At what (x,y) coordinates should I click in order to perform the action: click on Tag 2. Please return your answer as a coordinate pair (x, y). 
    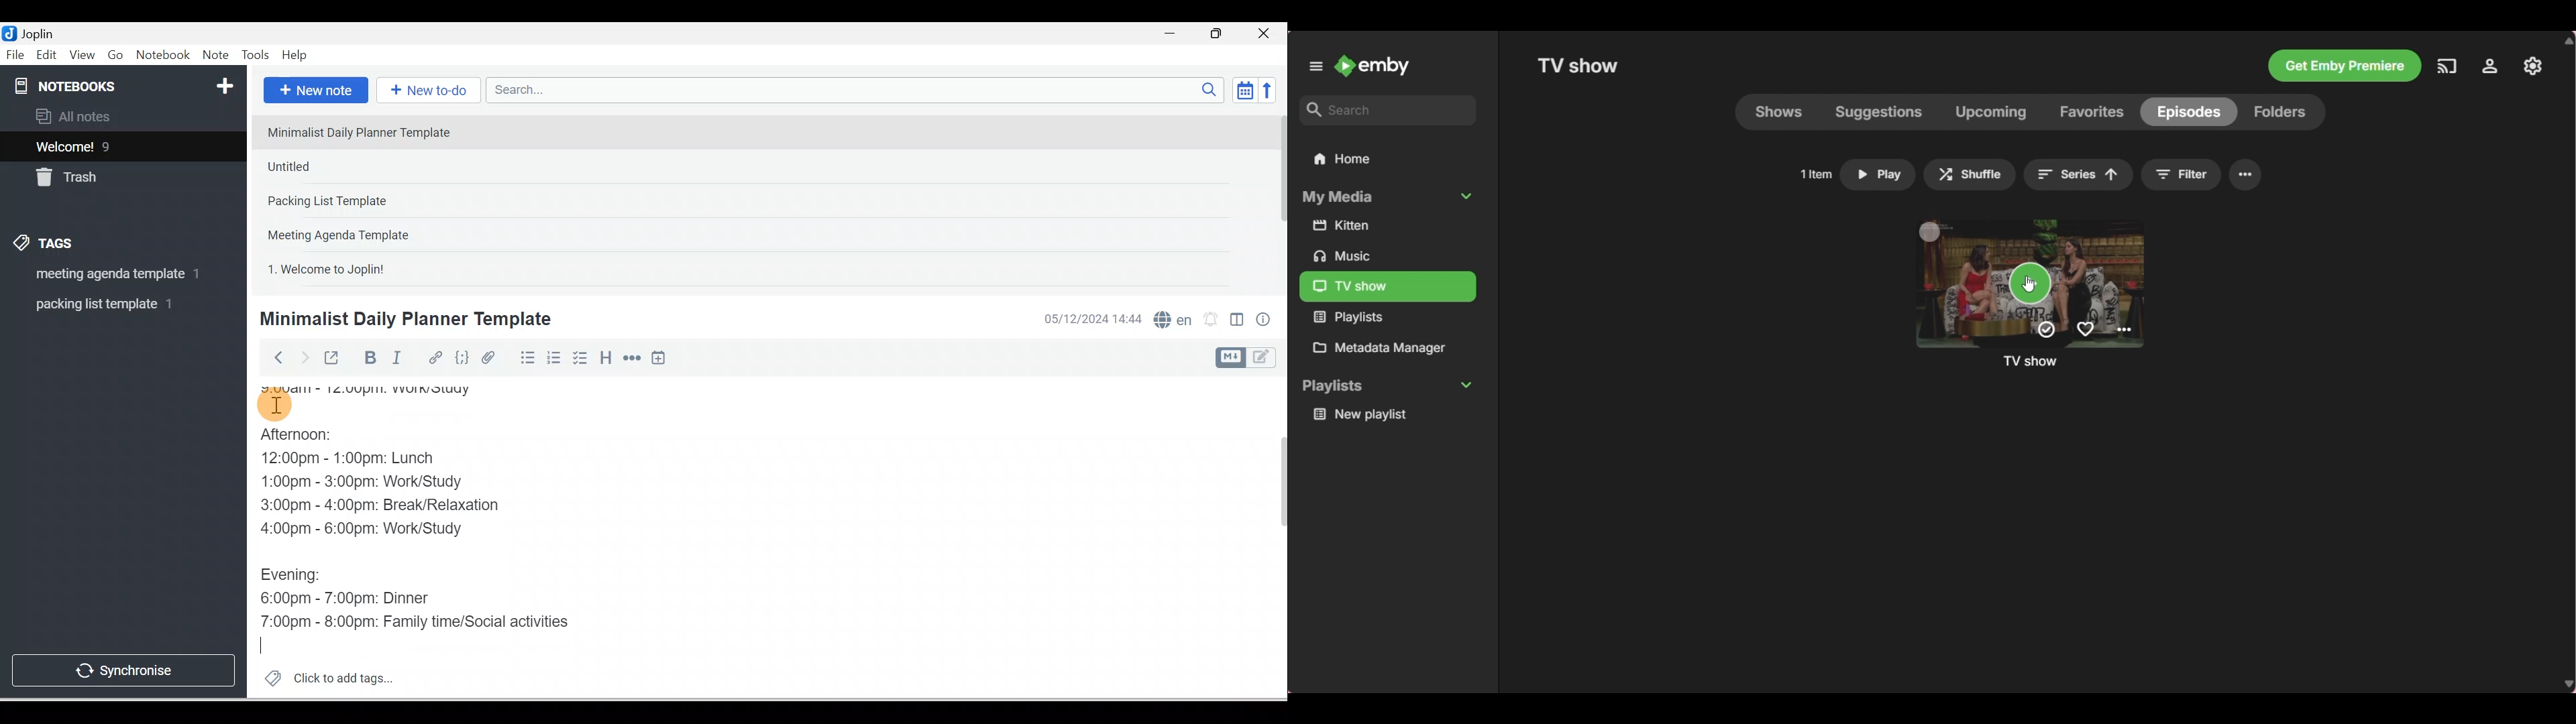
    Looking at the image, I should click on (113, 304).